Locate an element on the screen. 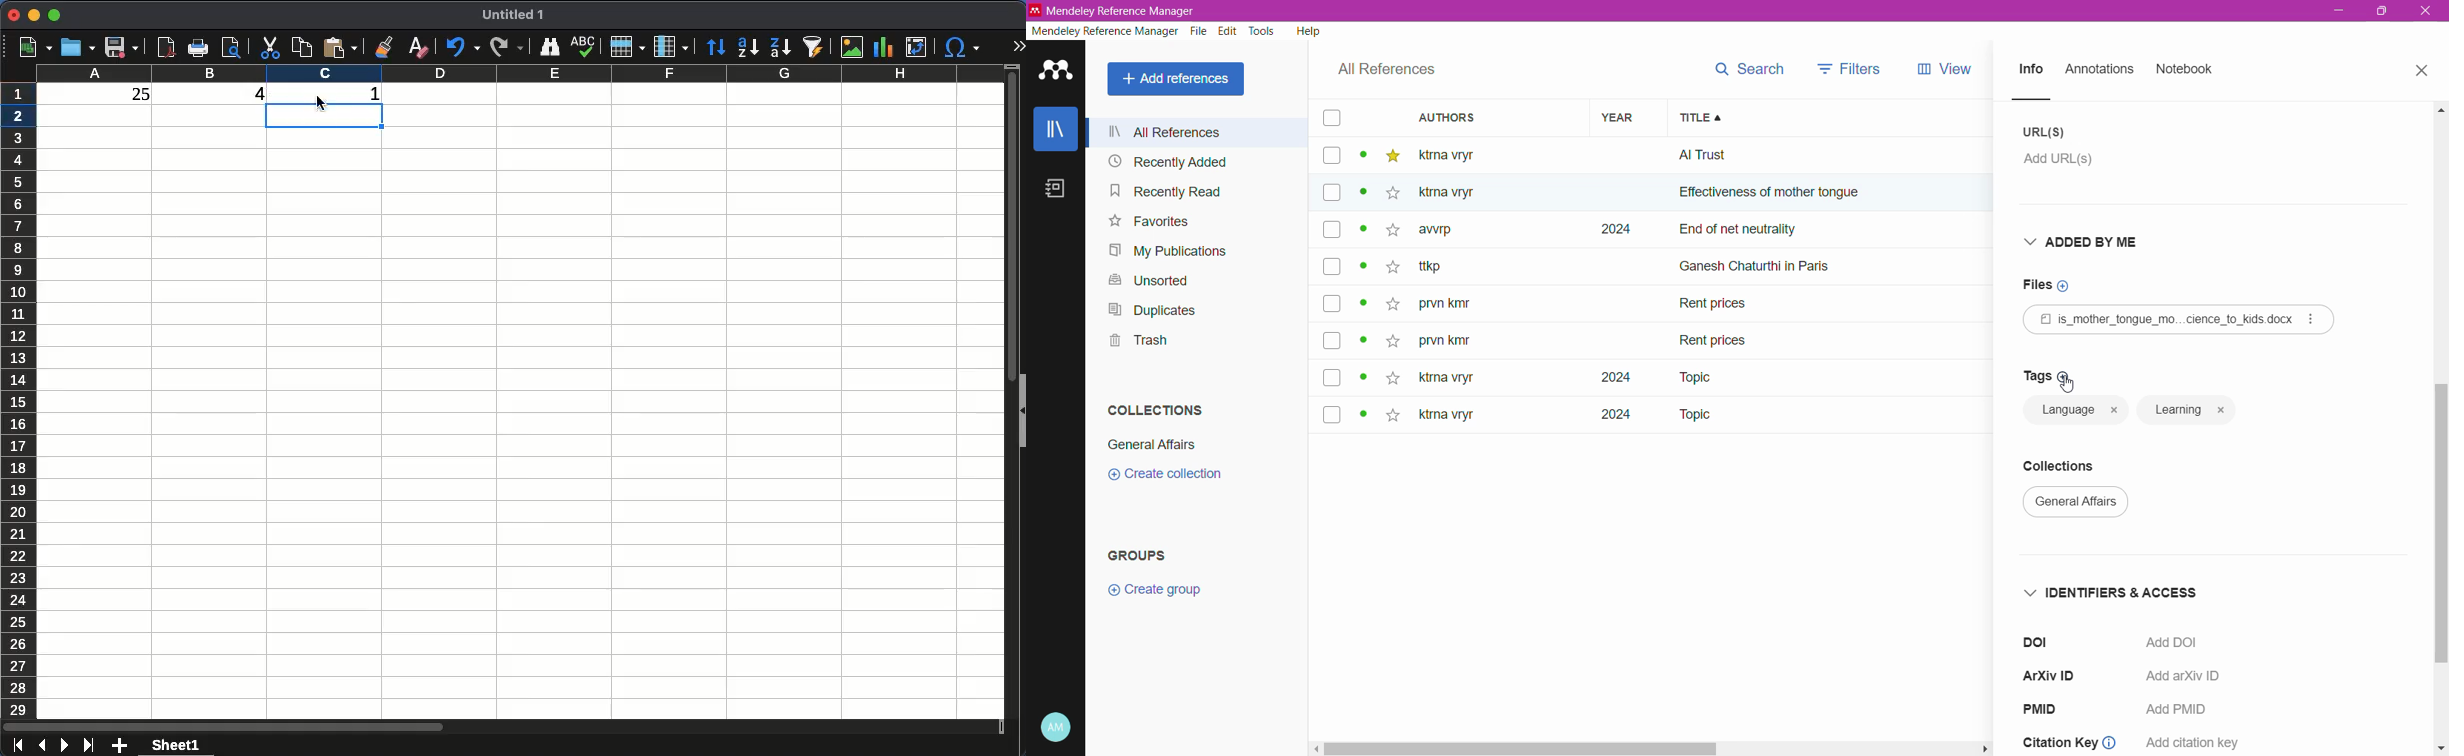 The height and width of the screenshot is (756, 2464). box is located at coordinates (1332, 303).